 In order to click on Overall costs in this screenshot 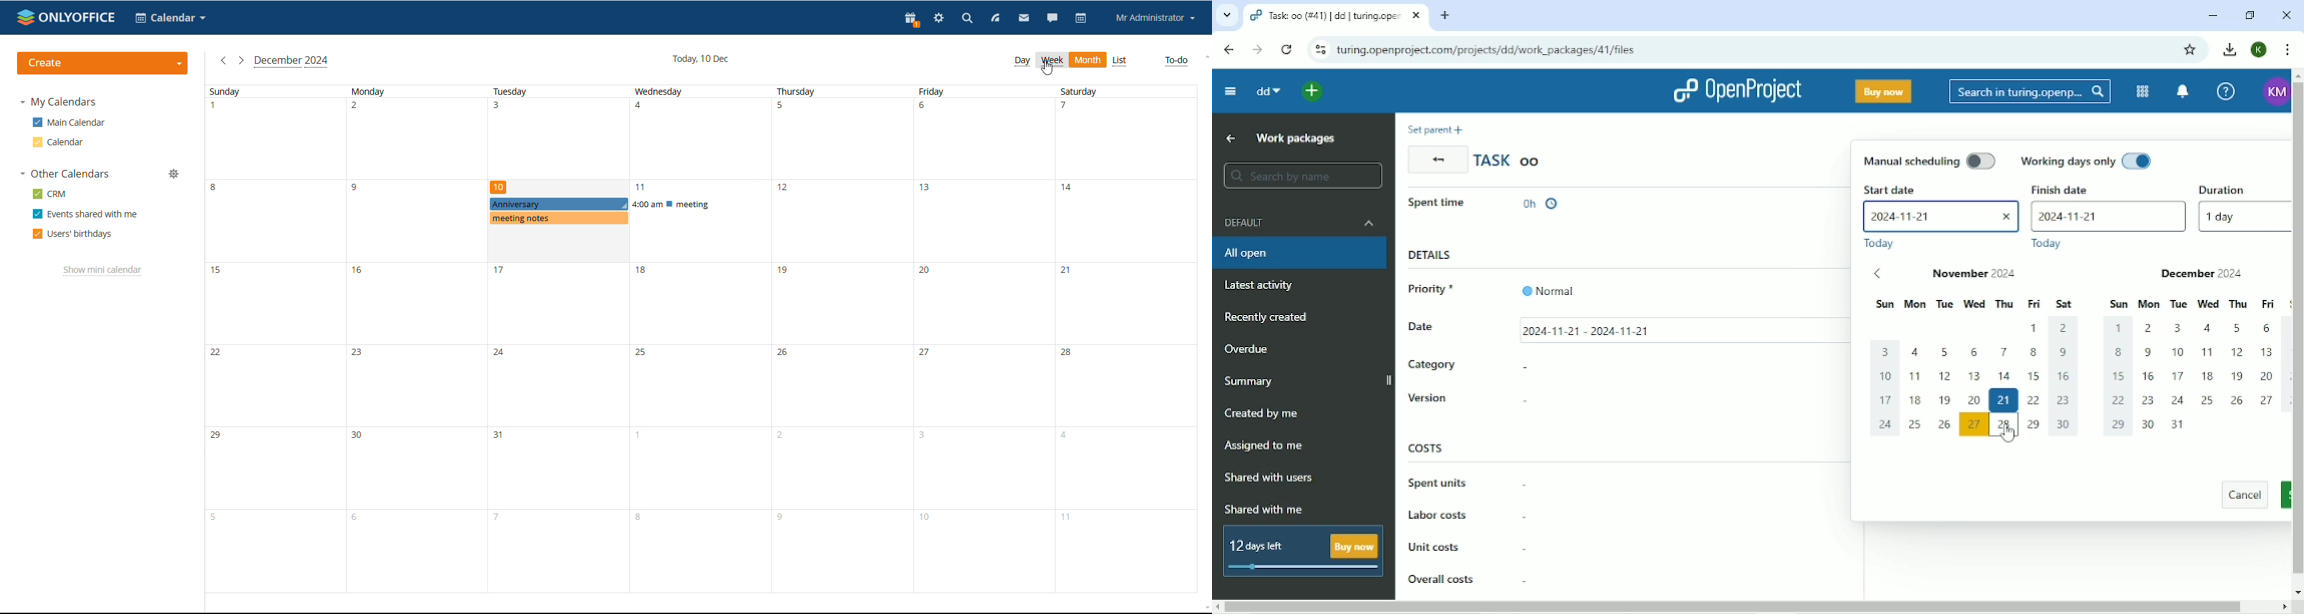, I will do `click(1440, 578)`.